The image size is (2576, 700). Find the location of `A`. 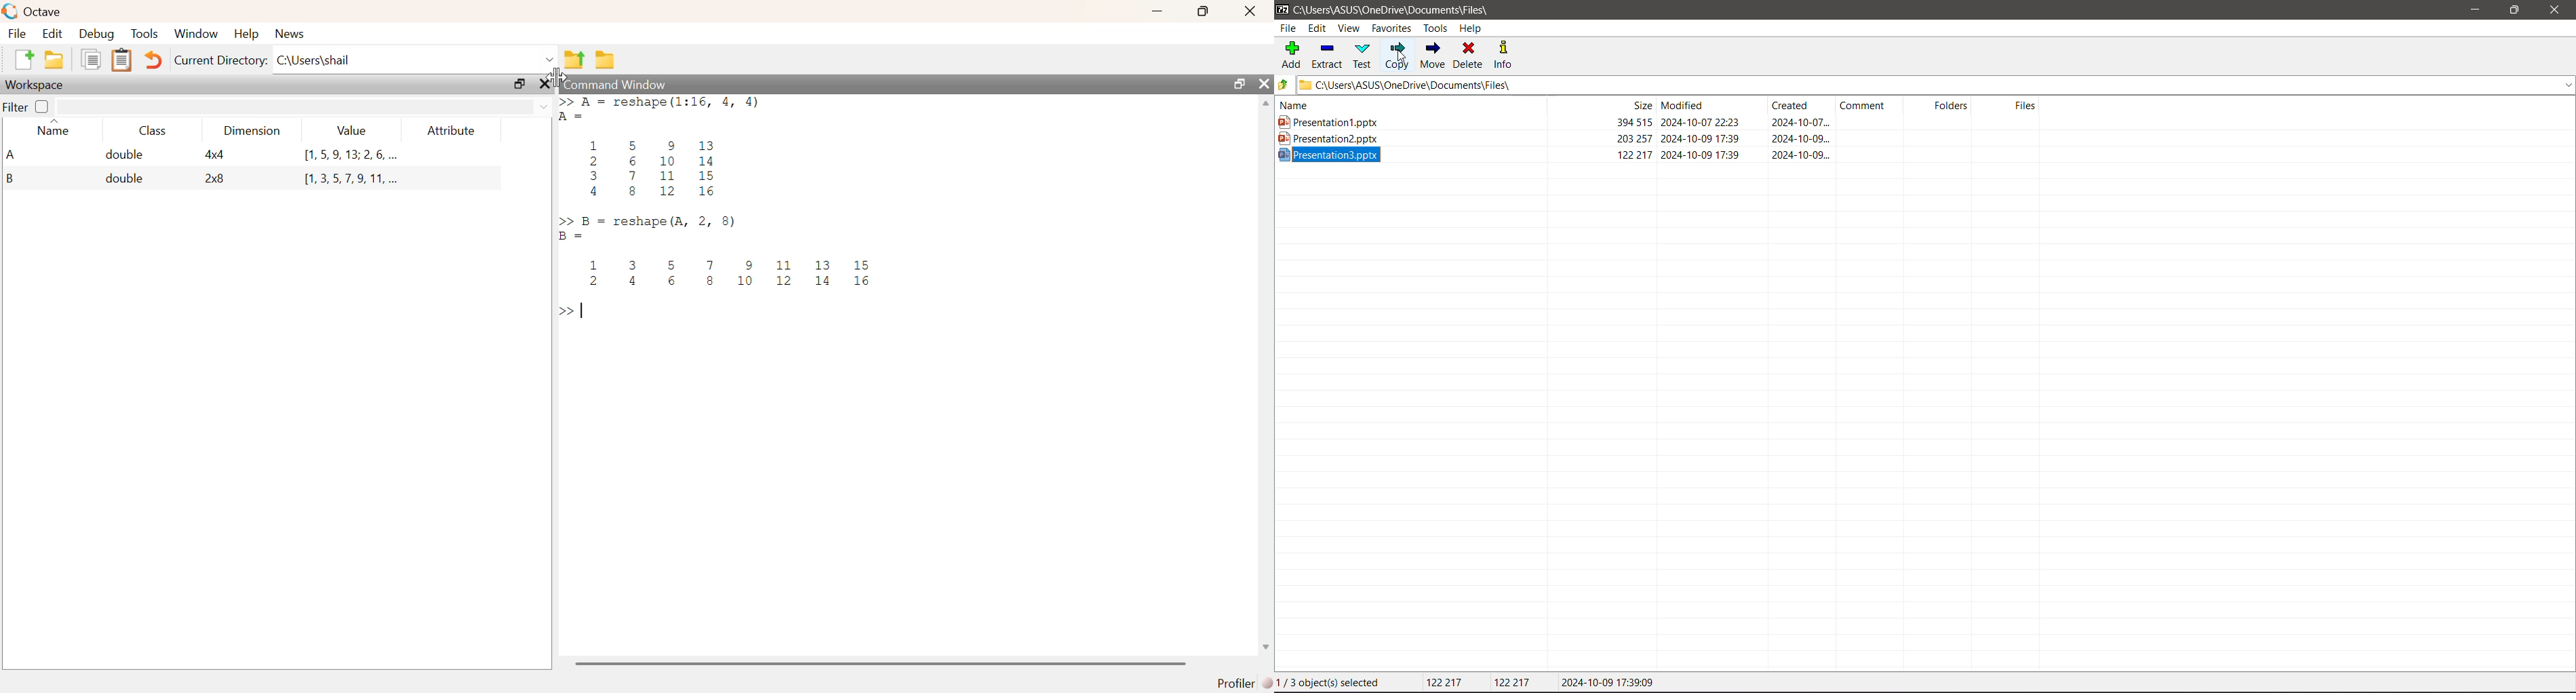

A is located at coordinates (13, 154).